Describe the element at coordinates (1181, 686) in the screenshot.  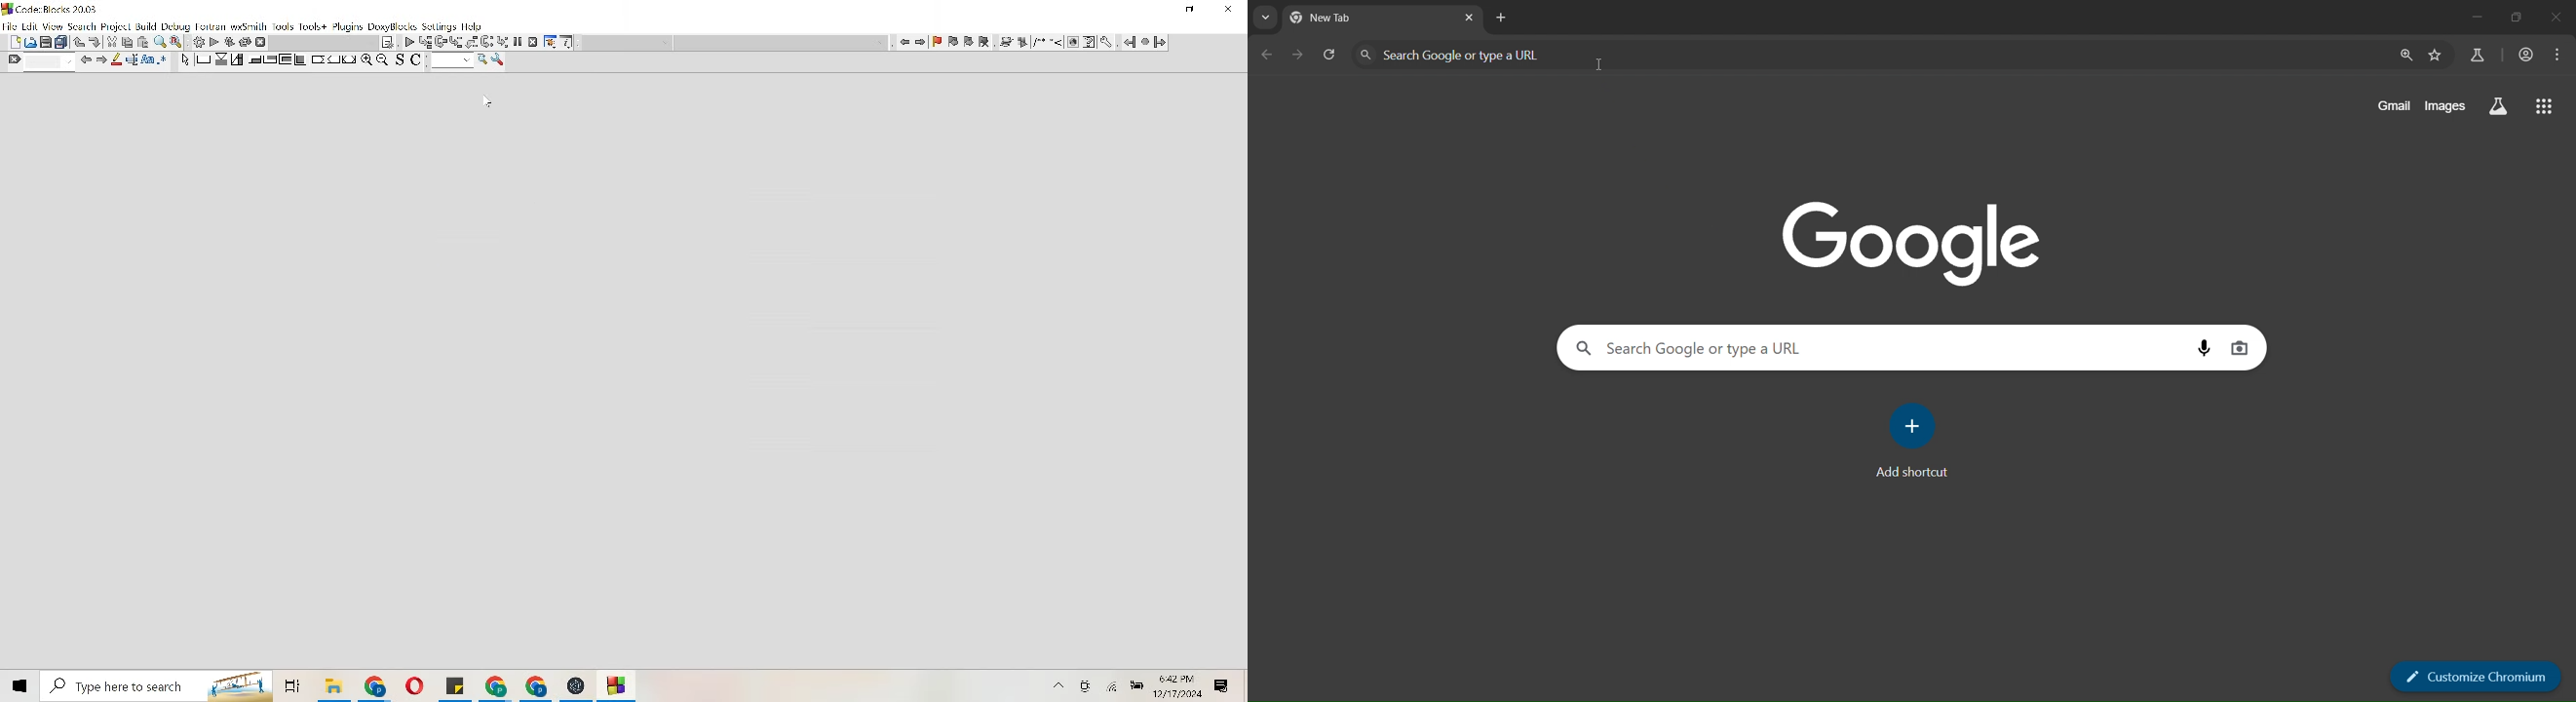
I see `Time and date` at that location.